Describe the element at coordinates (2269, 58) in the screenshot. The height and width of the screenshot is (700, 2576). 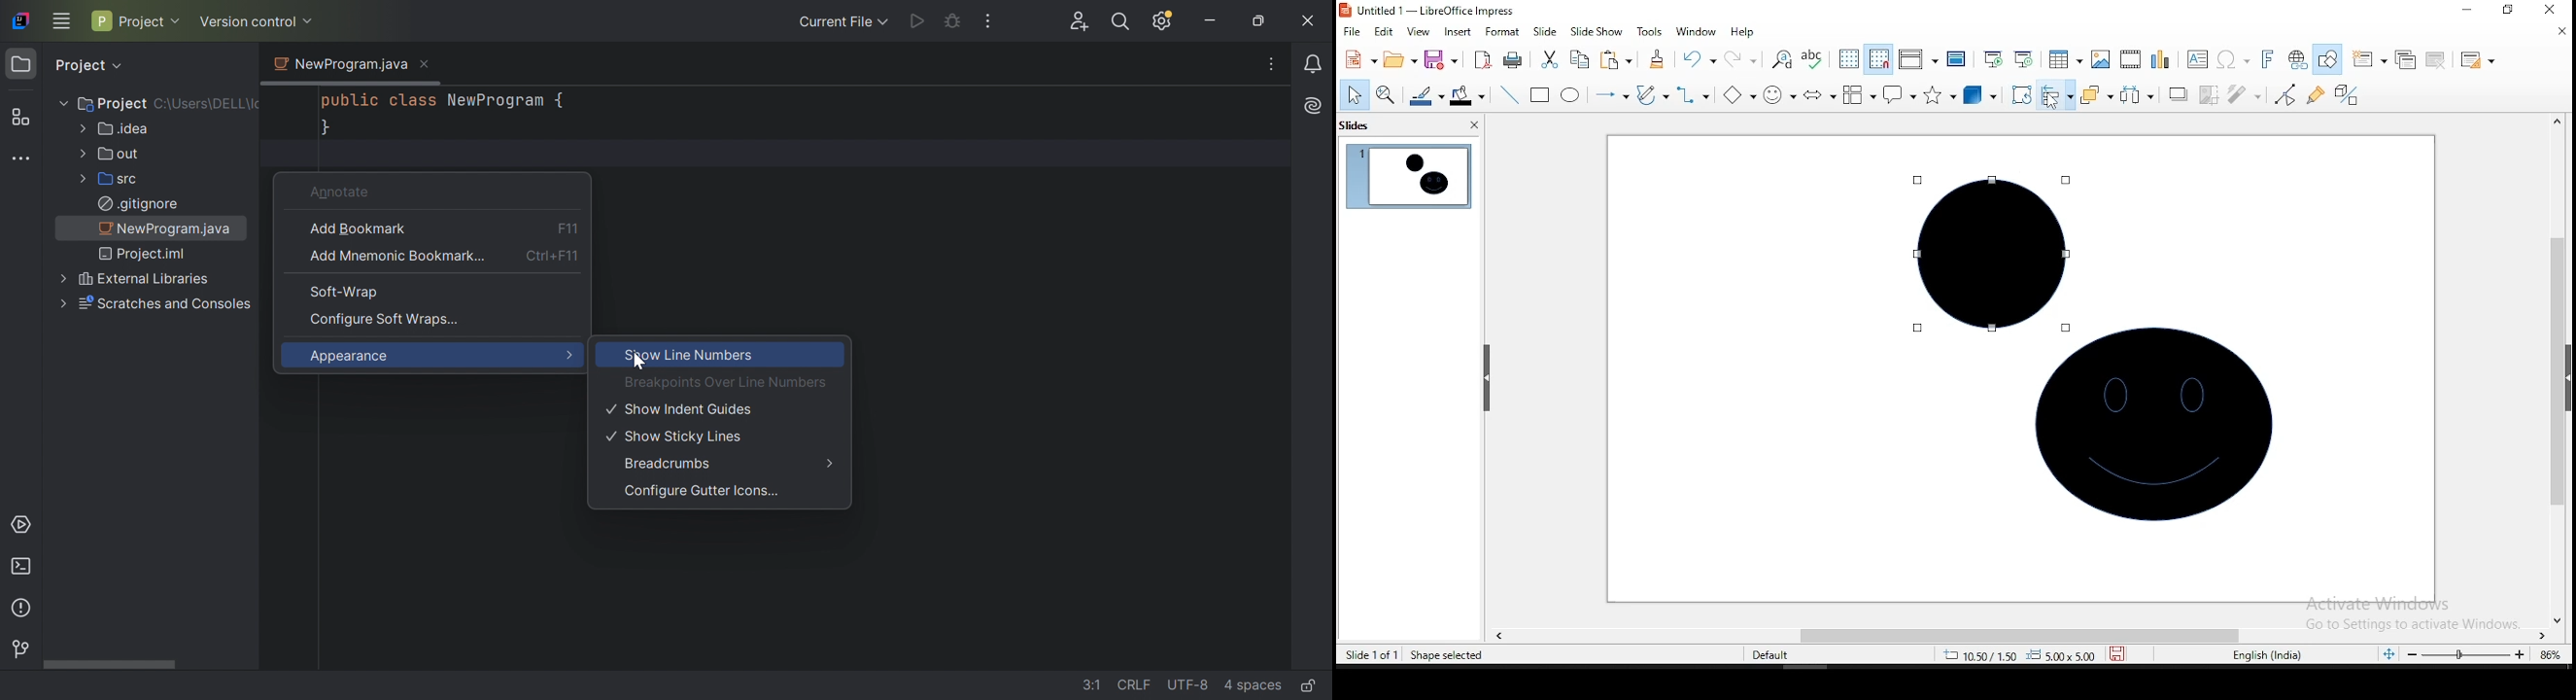
I see `insert fontwork text` at that location.